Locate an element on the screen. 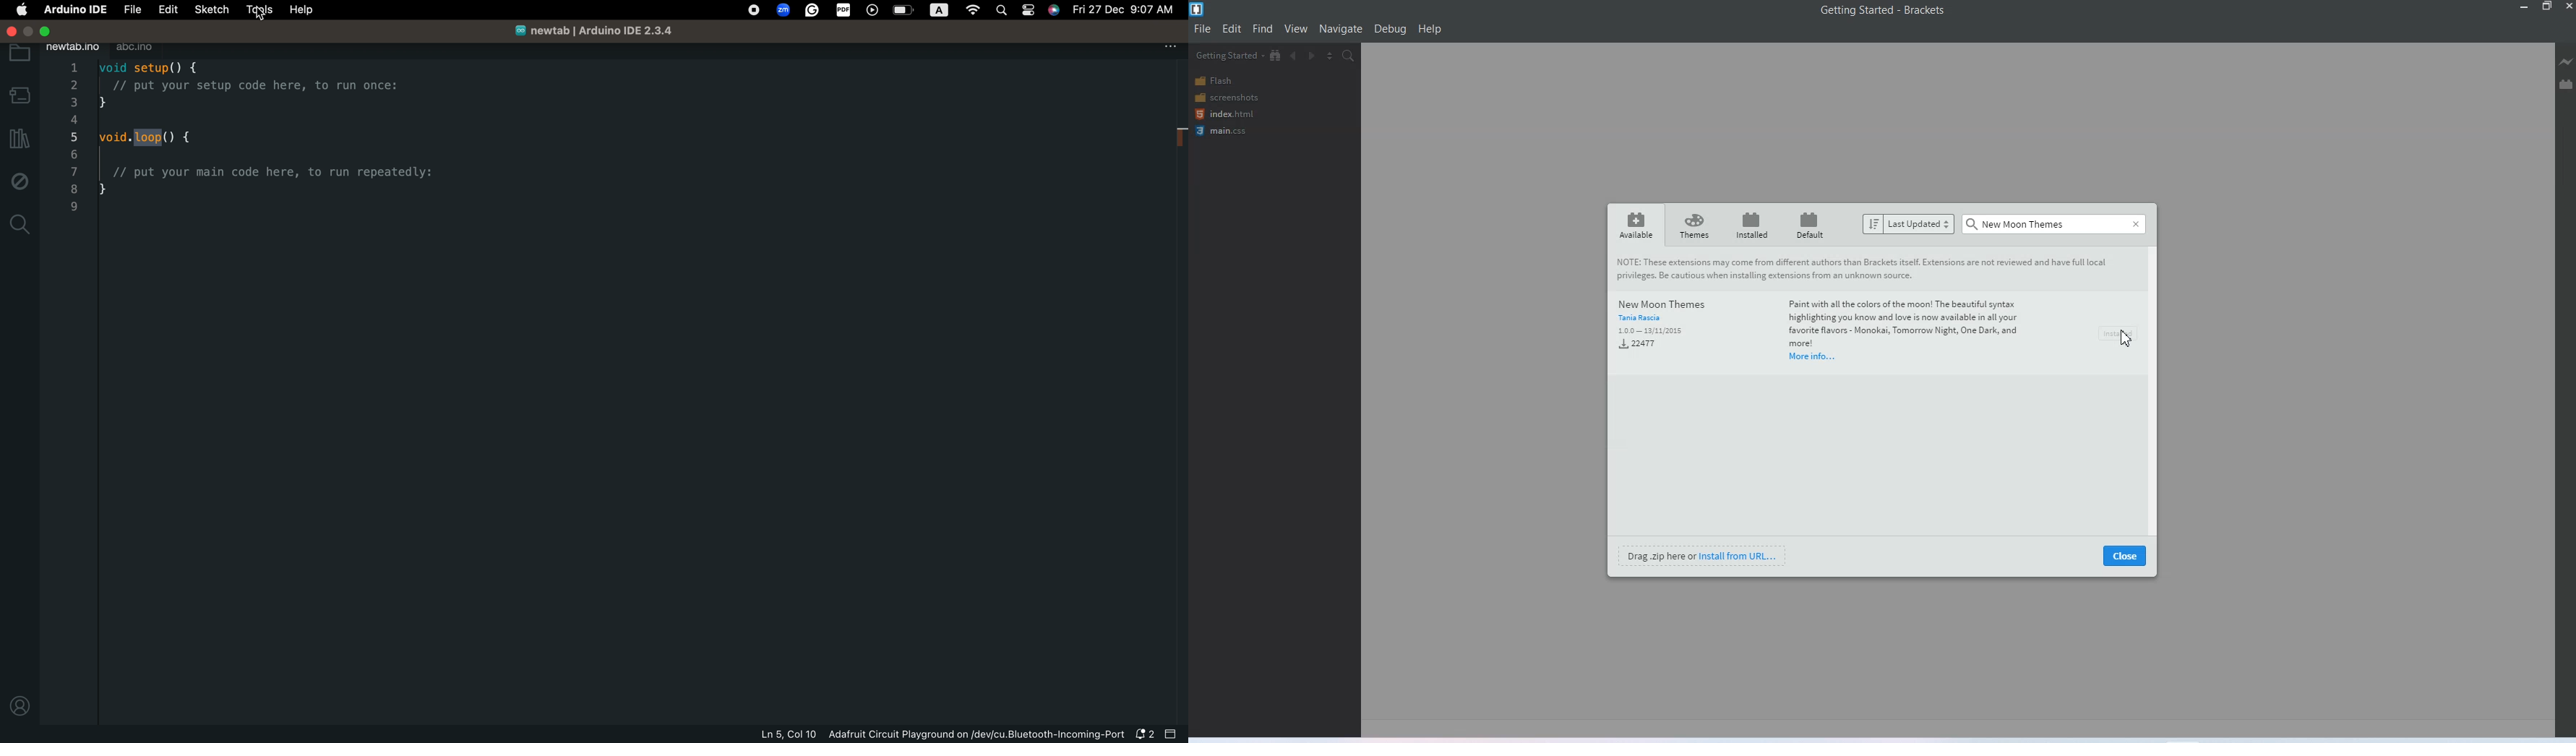 This screenshot has width=2576, height=756. Navigate is located at coordinates (1341, 30).